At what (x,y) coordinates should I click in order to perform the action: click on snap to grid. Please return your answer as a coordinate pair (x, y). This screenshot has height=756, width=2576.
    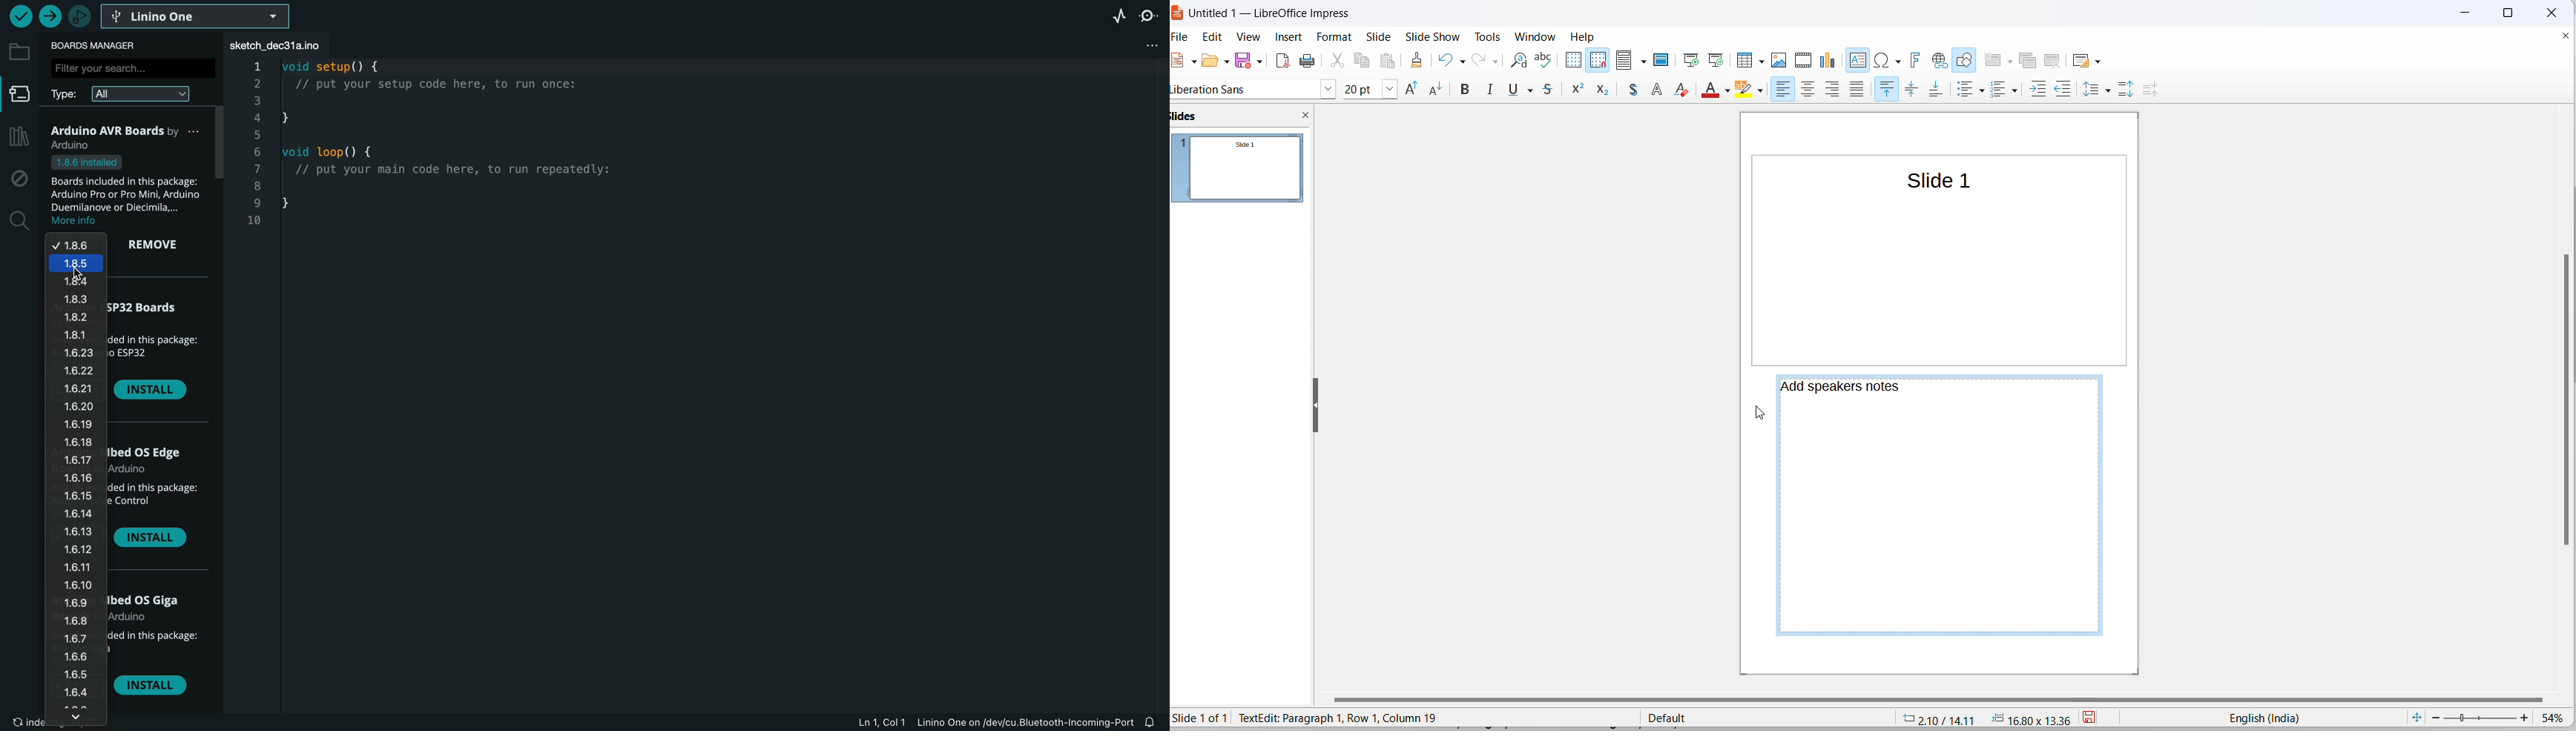
    Looking at the image, I should click on (1598, 61).